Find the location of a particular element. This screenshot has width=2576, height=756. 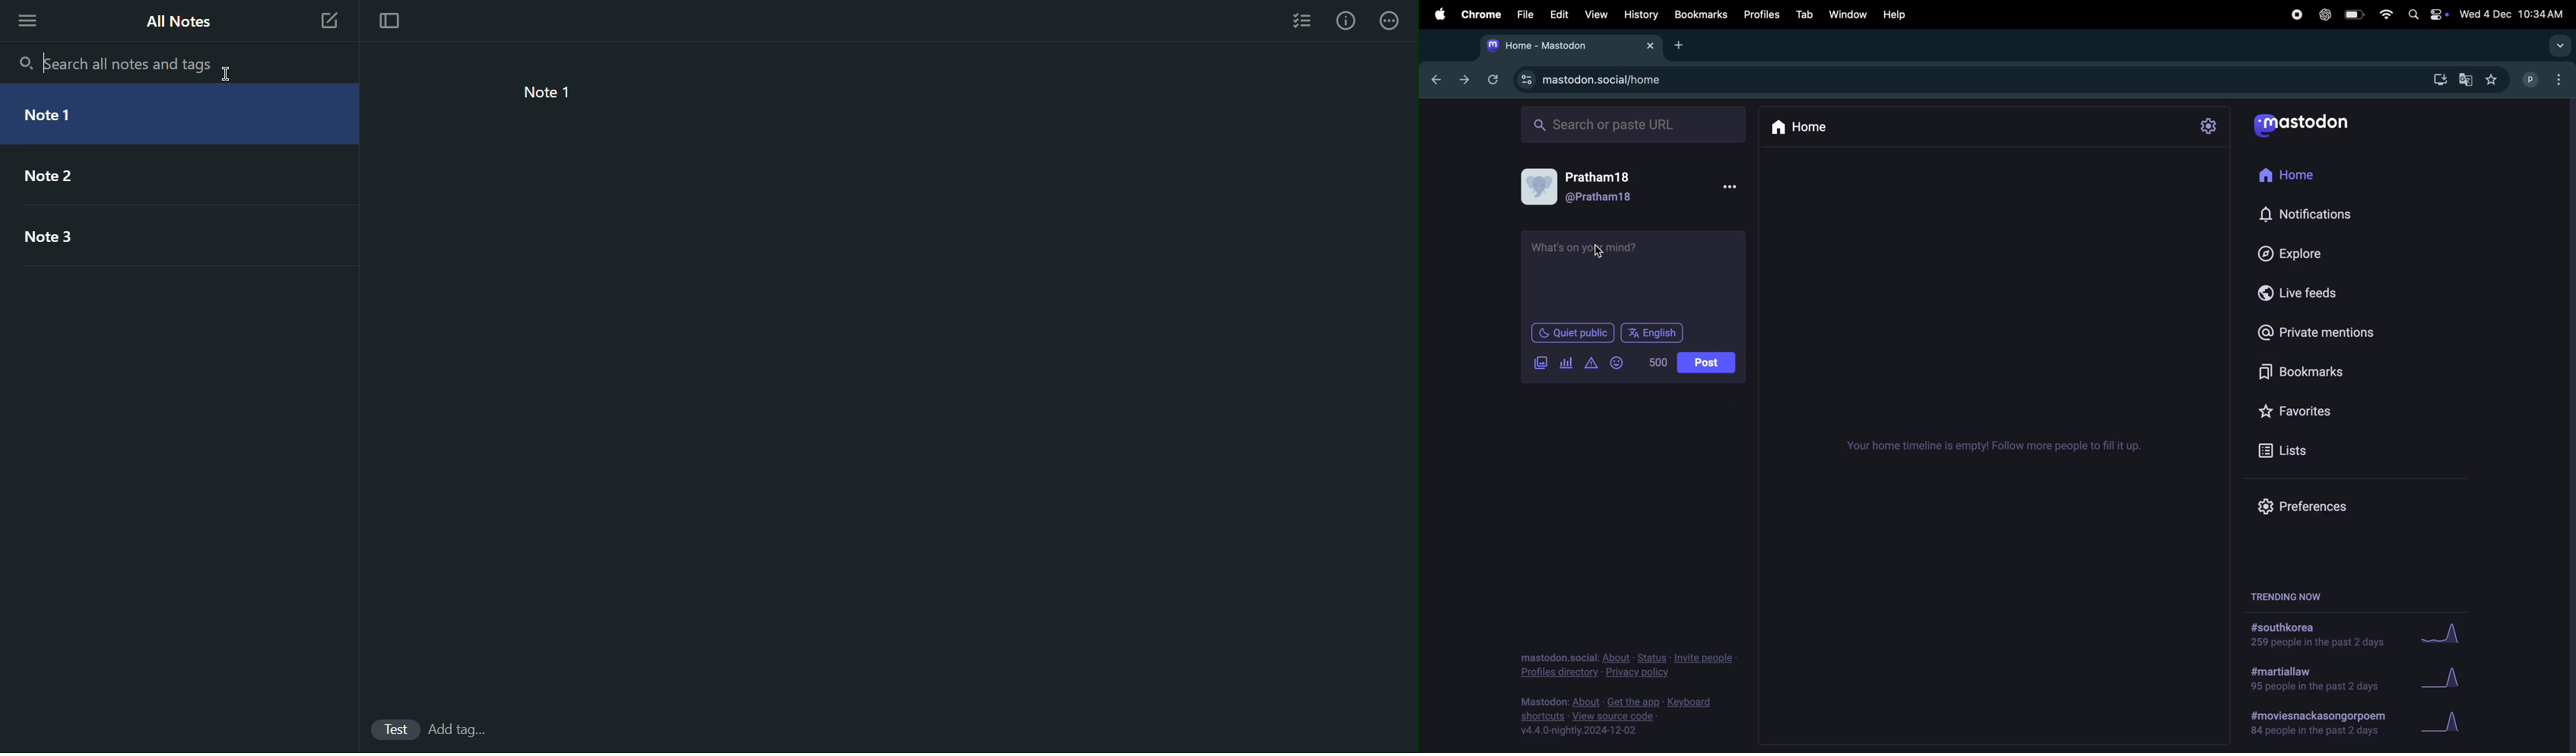

bookmarks is located at coordinates (2295, 371).